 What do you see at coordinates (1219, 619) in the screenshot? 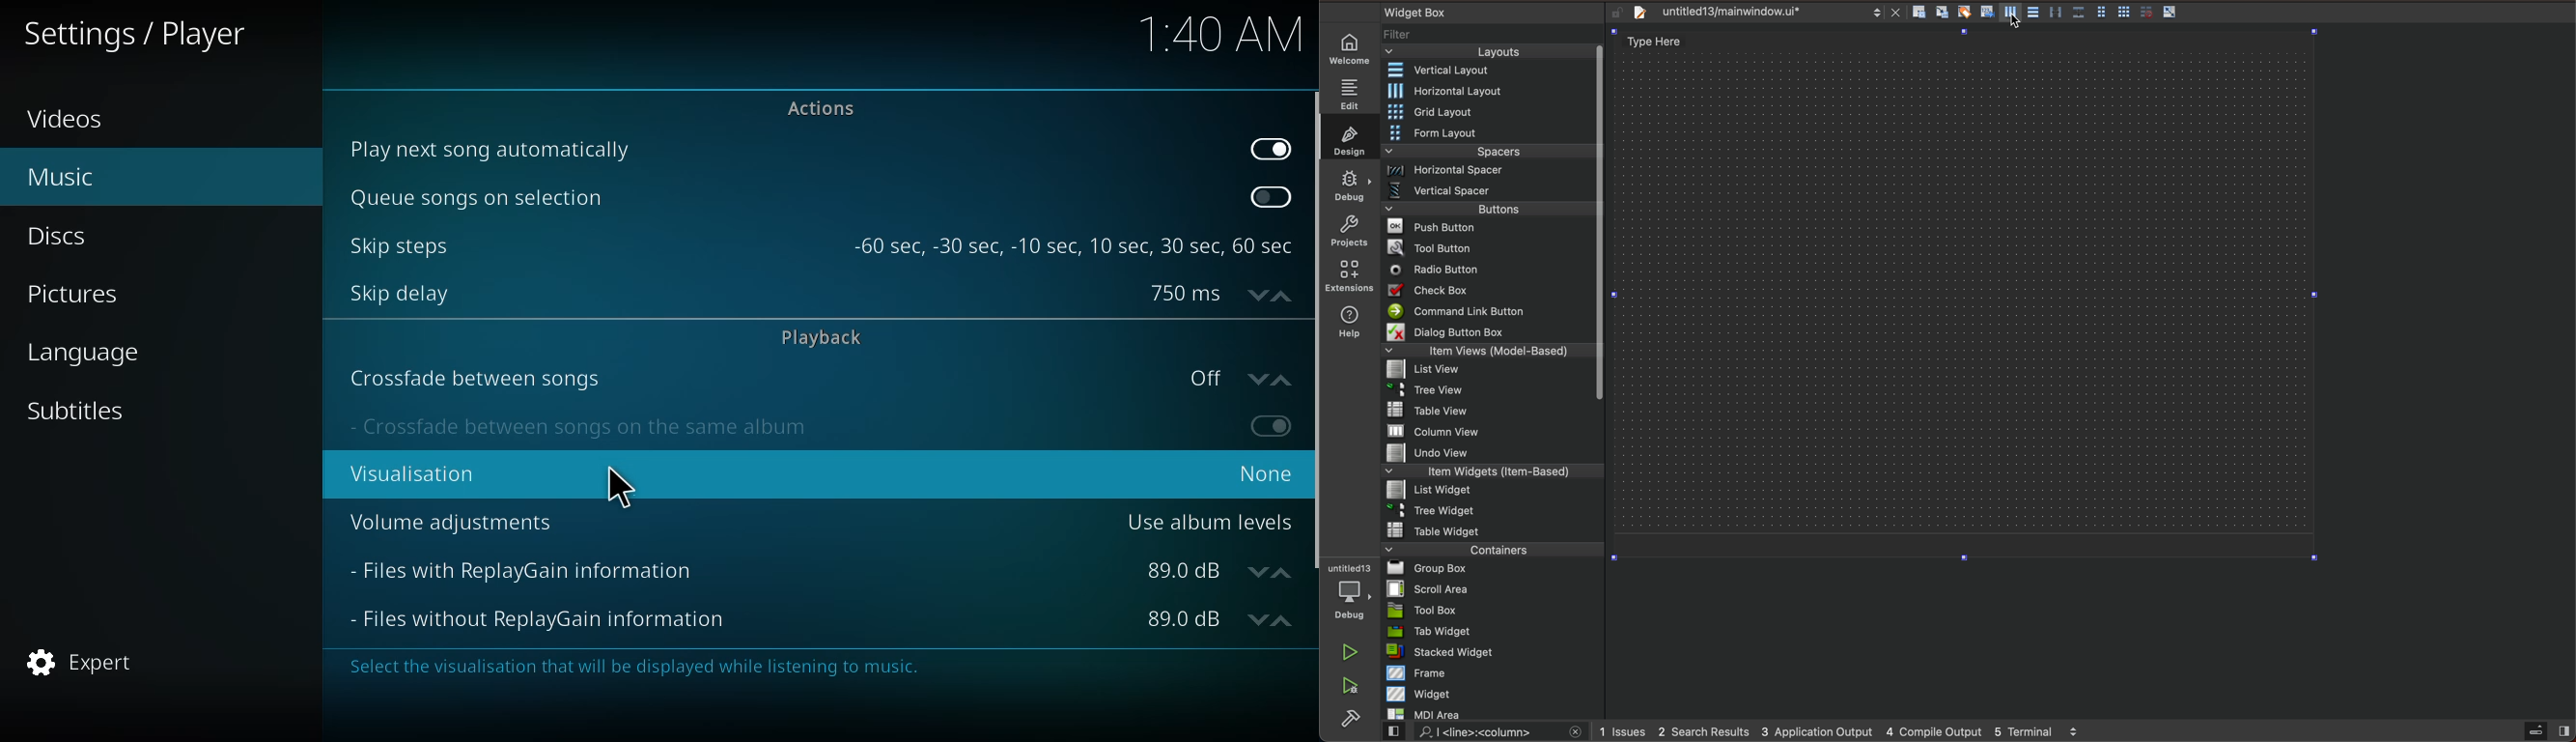
I see `db` at bounding box center [1219, 619].